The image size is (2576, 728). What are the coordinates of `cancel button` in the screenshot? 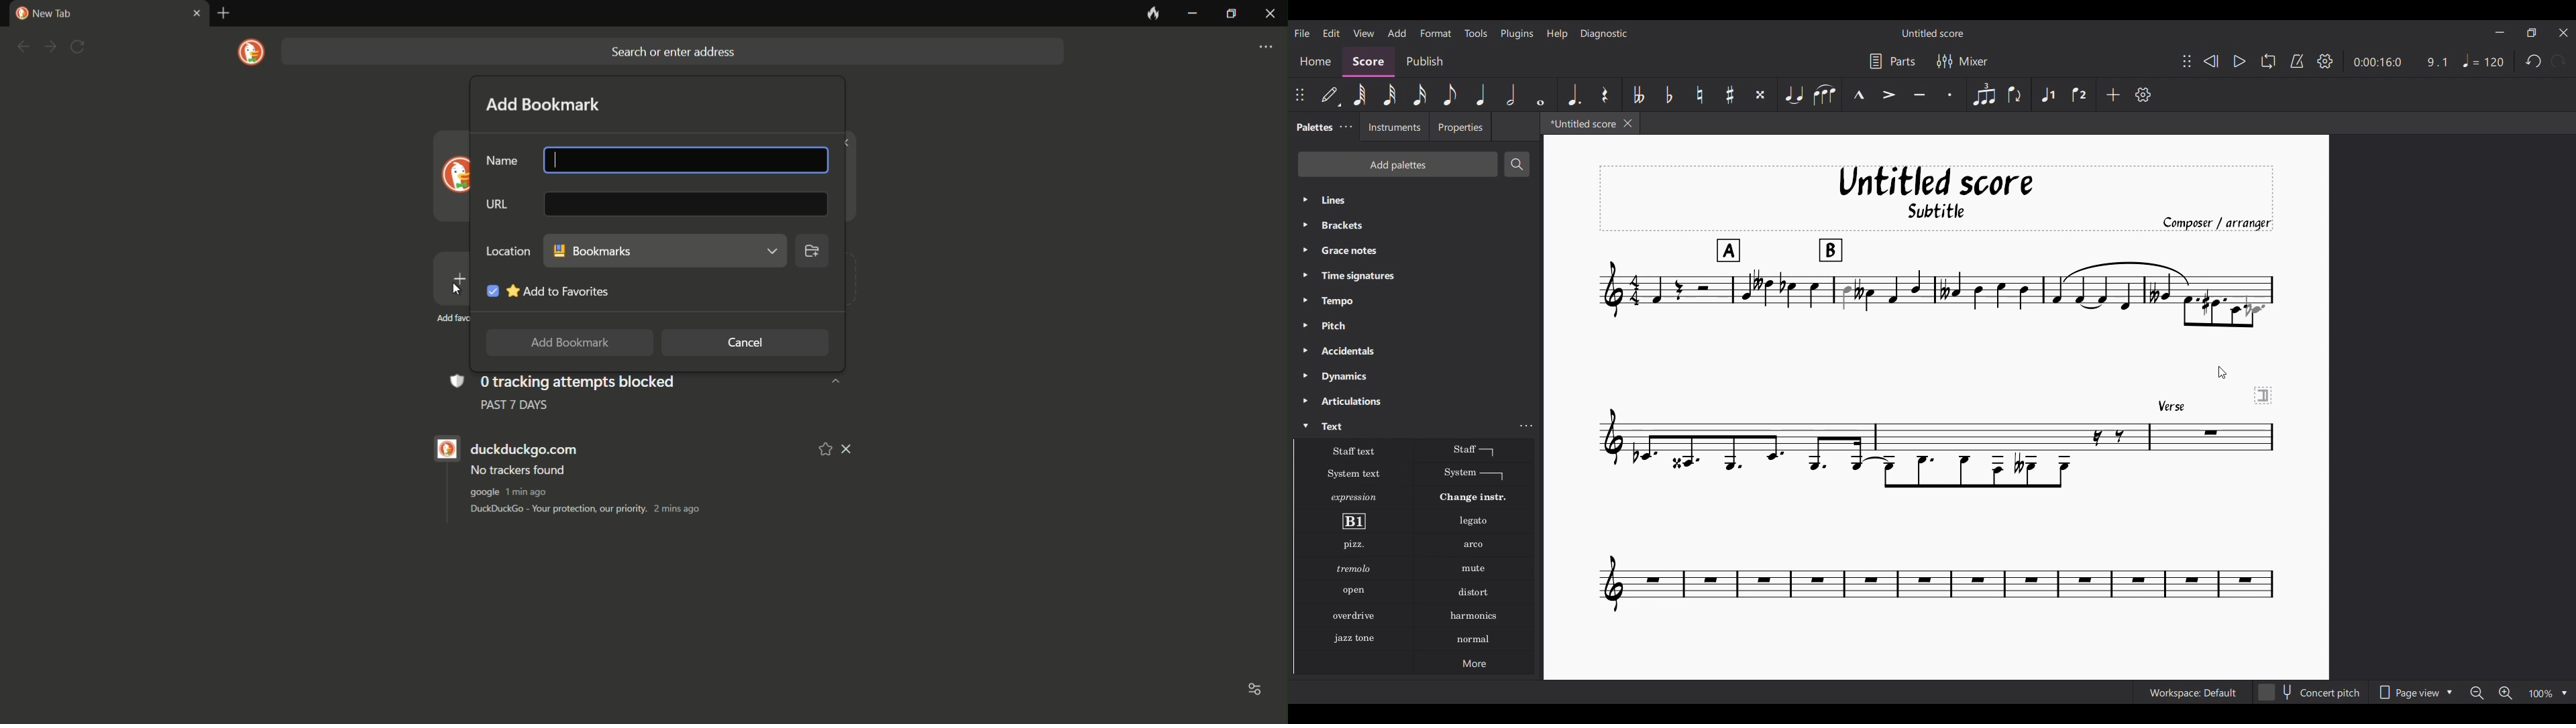 It's located at (745, 343).